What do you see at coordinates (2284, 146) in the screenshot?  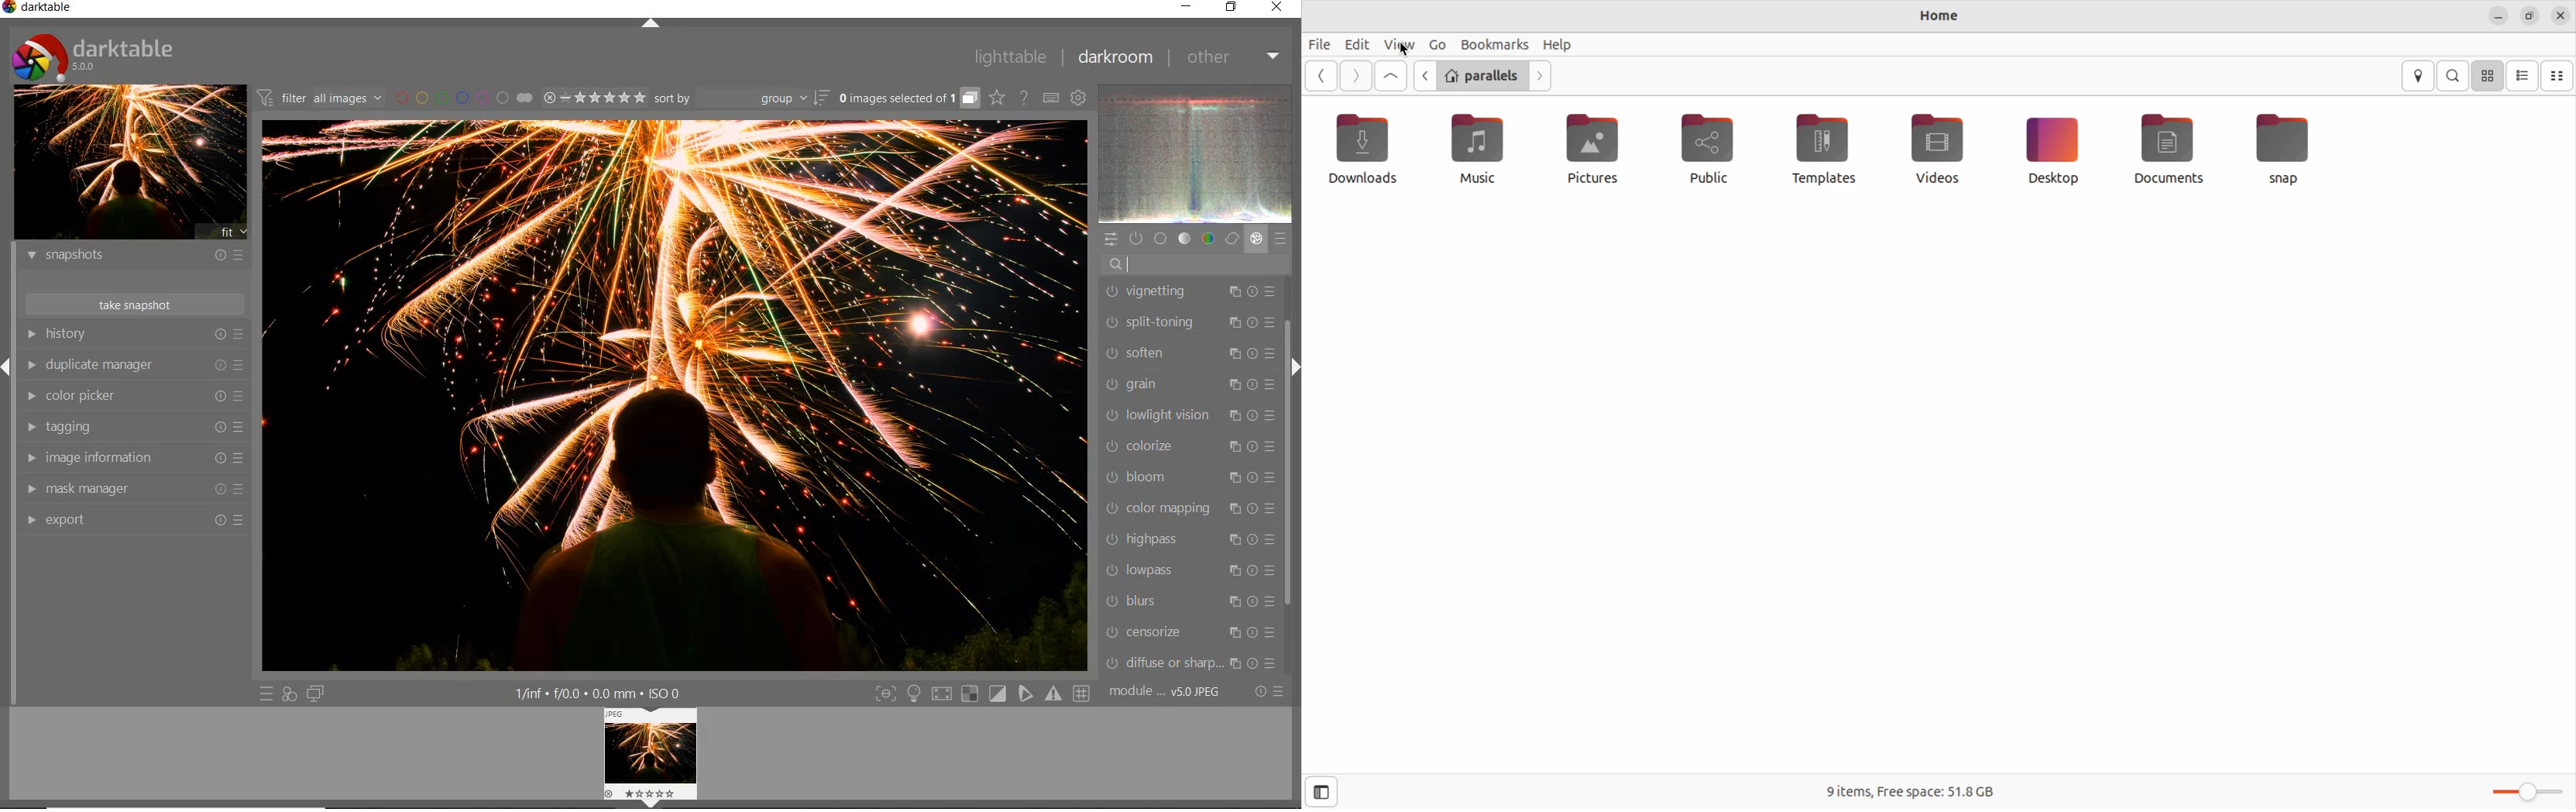 I see `Snap file` at bounding box center [2284, 146].